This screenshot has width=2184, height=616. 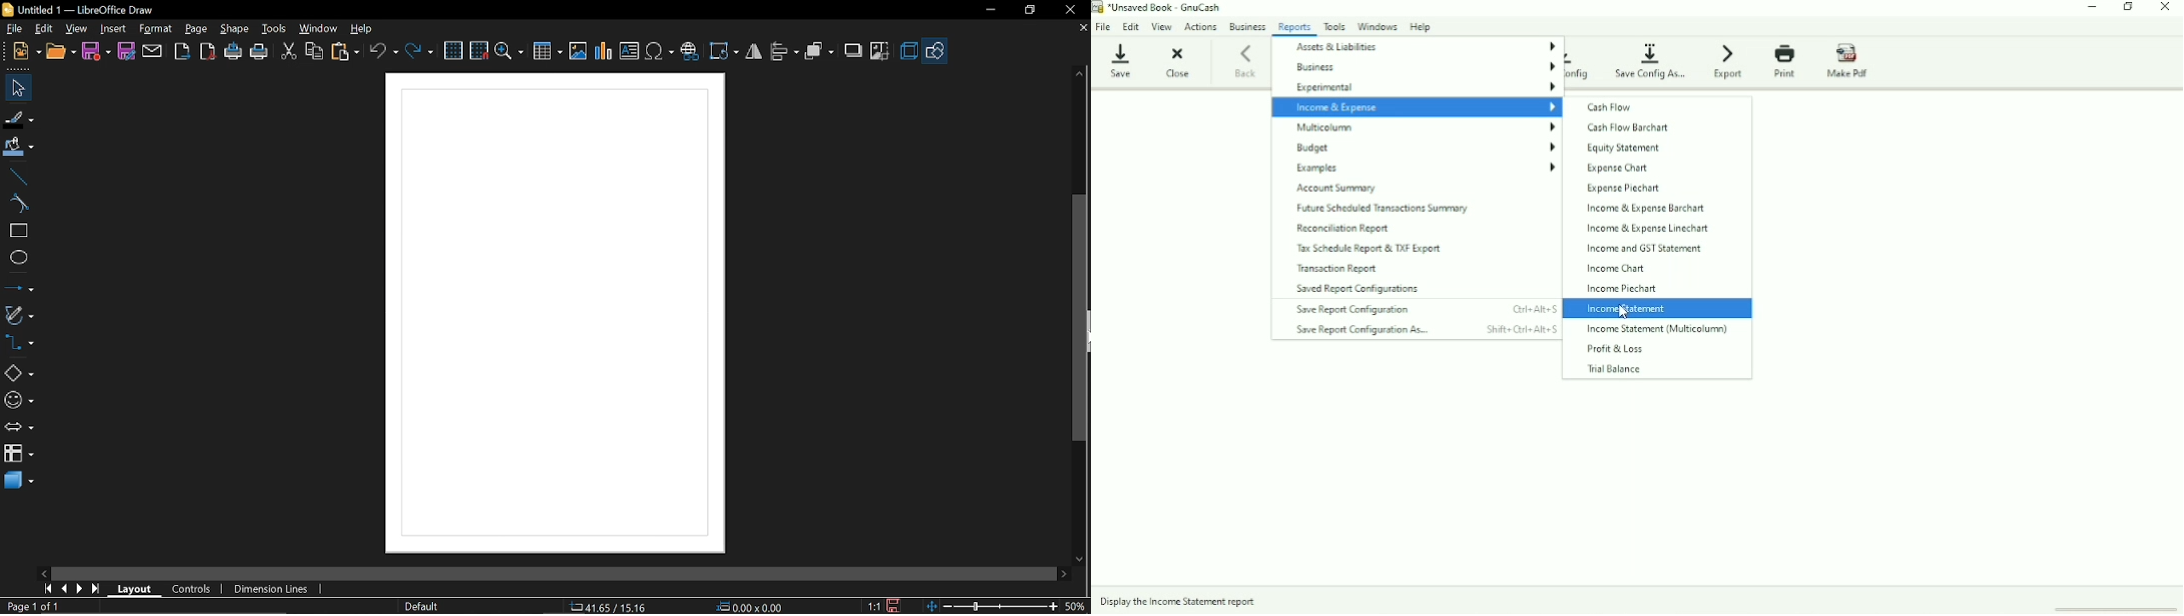 What do you see at coordinates (18, 345) in the screenshot?
I see `connectors` at bounding box center [18, 345].